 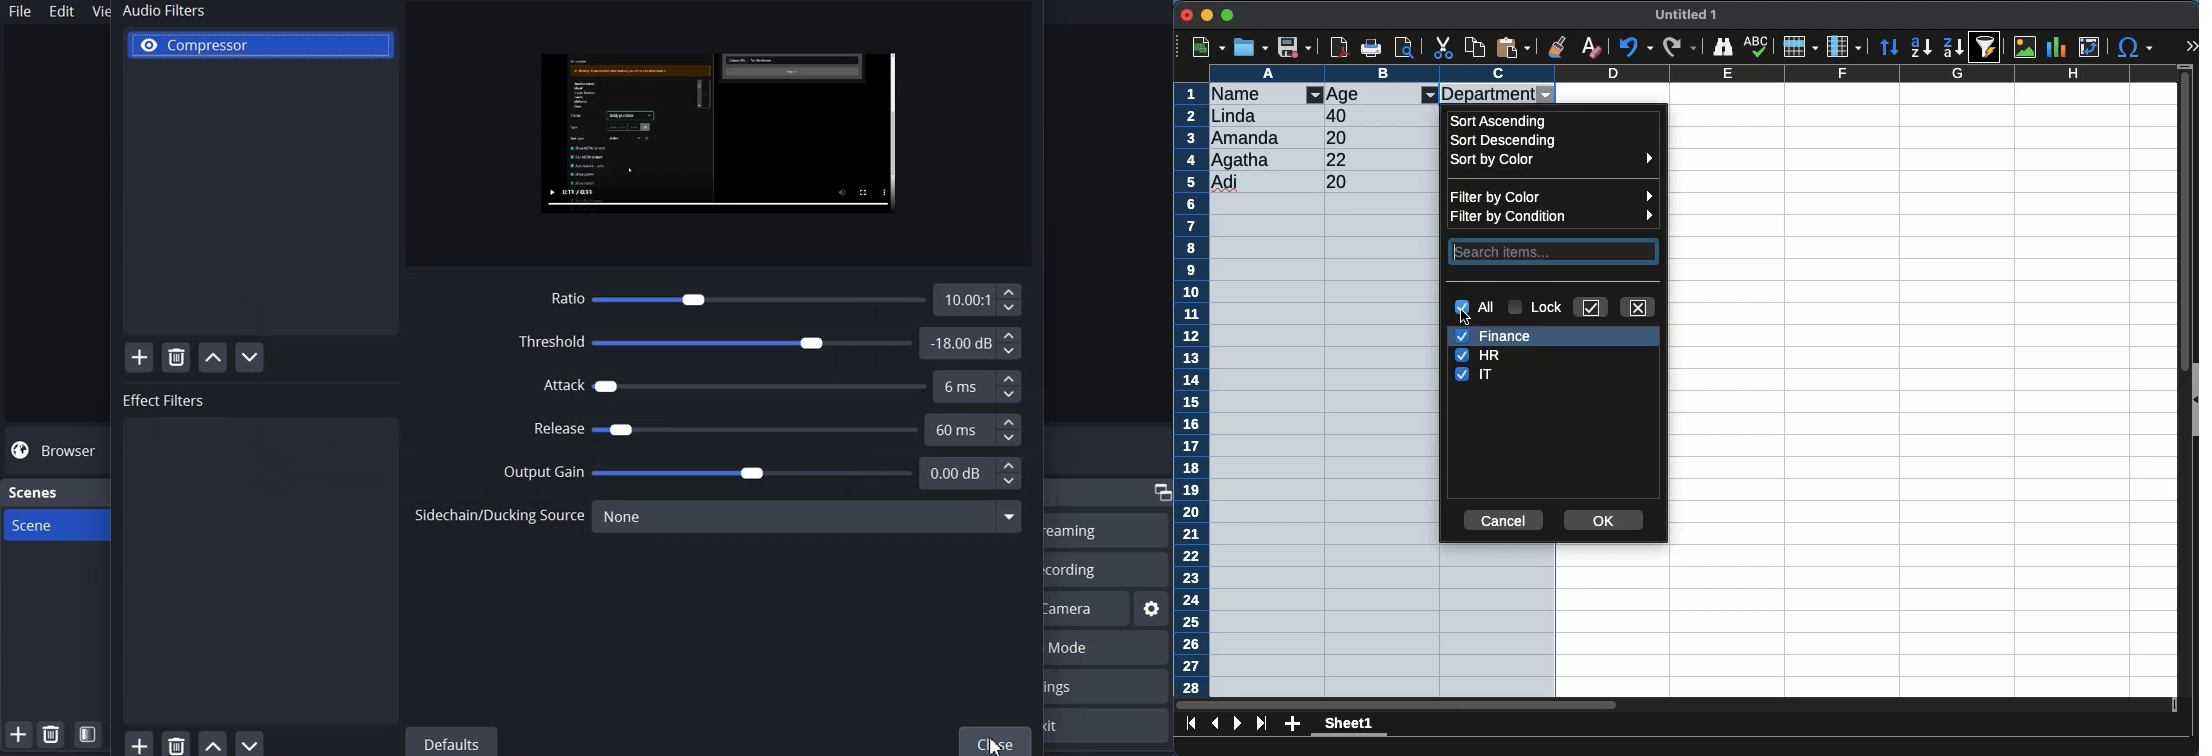 What do you see at coordinates (987, 740) in the screenshot?
I see `Close` at bounding box center [987, 740].